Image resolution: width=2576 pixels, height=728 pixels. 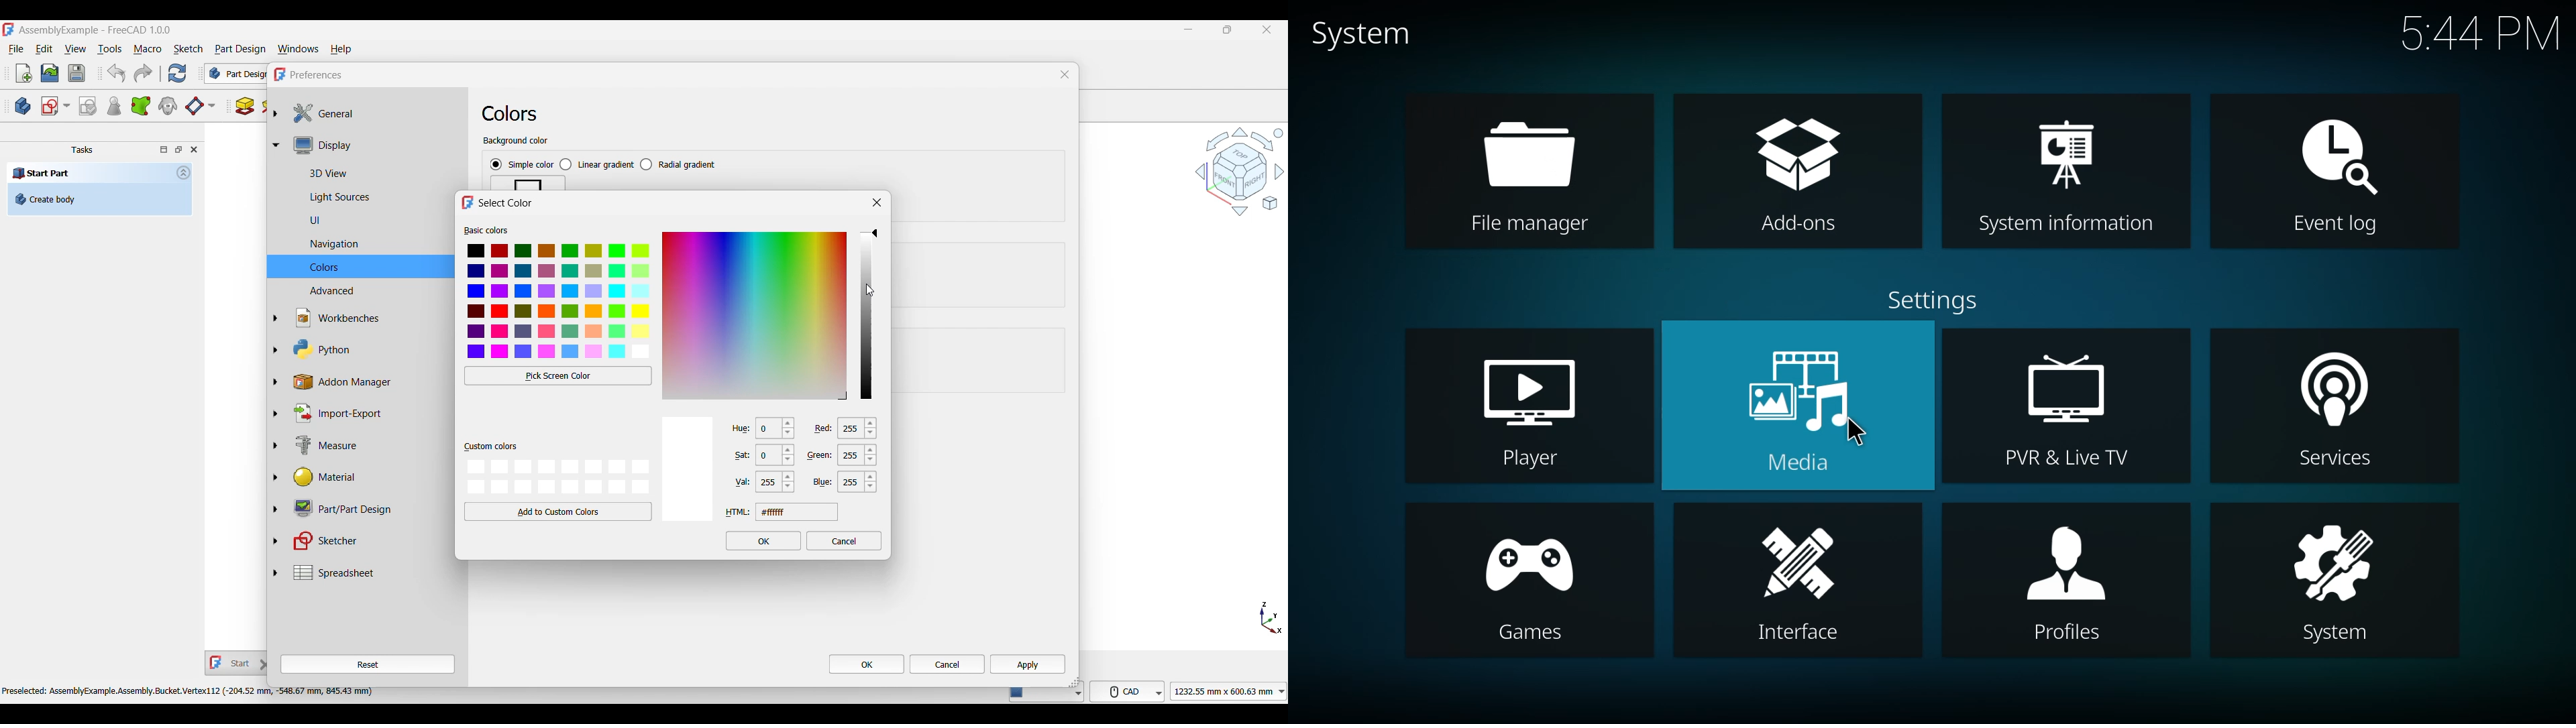 I want to click on Project name, software name and version, so click(x=96, y=30).